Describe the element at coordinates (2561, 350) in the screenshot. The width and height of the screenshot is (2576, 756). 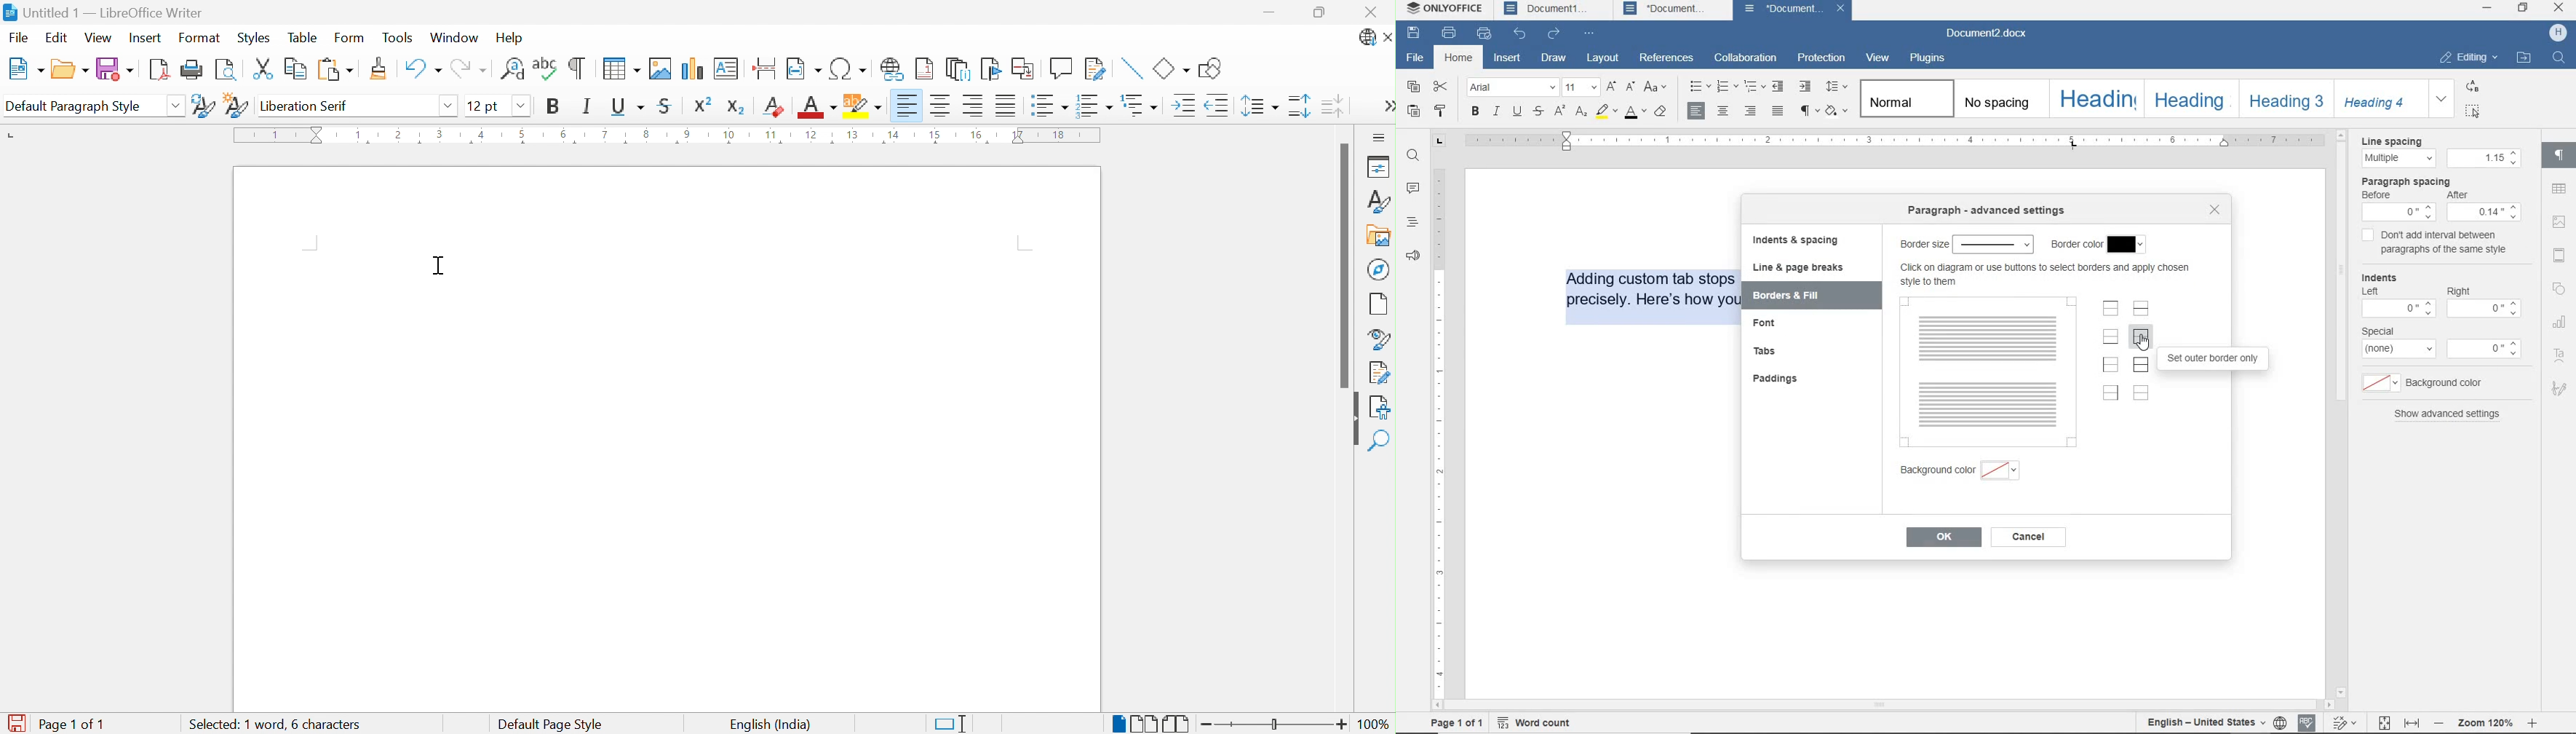
I see `text art` at that location.